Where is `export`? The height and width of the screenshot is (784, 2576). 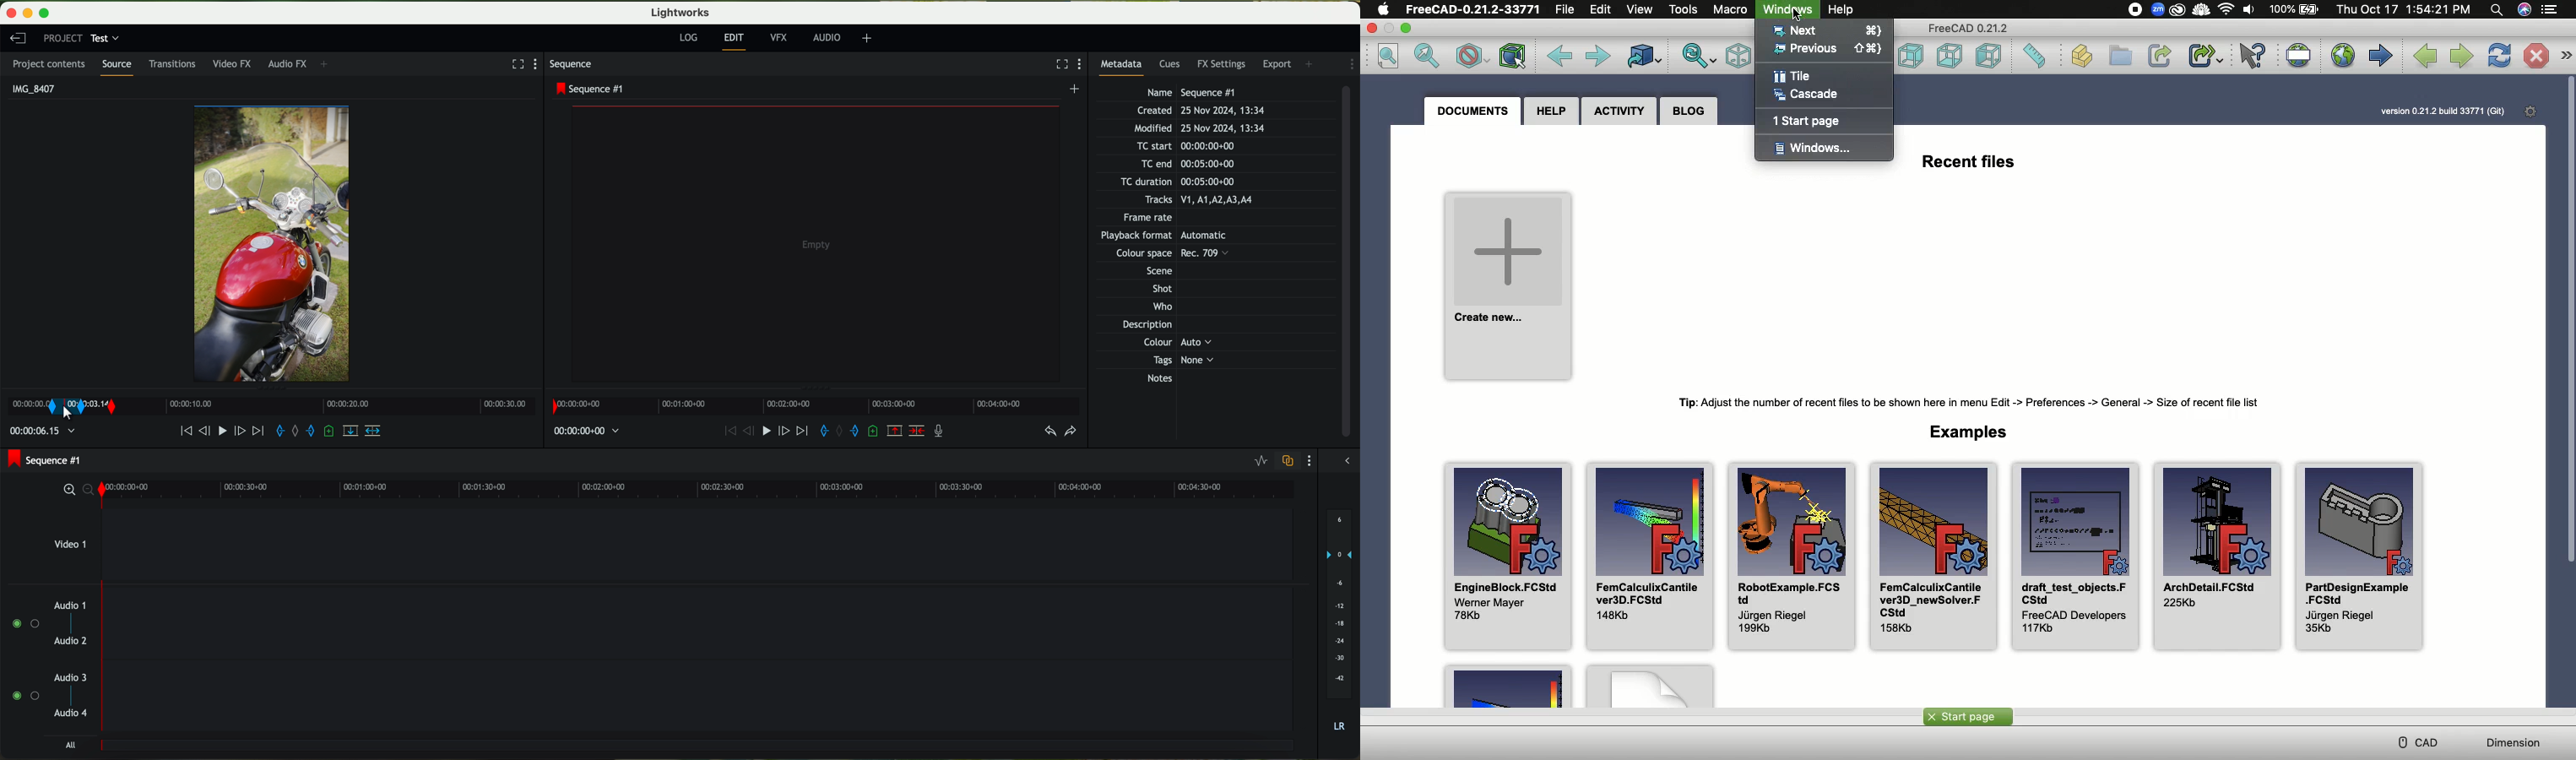 export is located at coordinates (1278, 63).